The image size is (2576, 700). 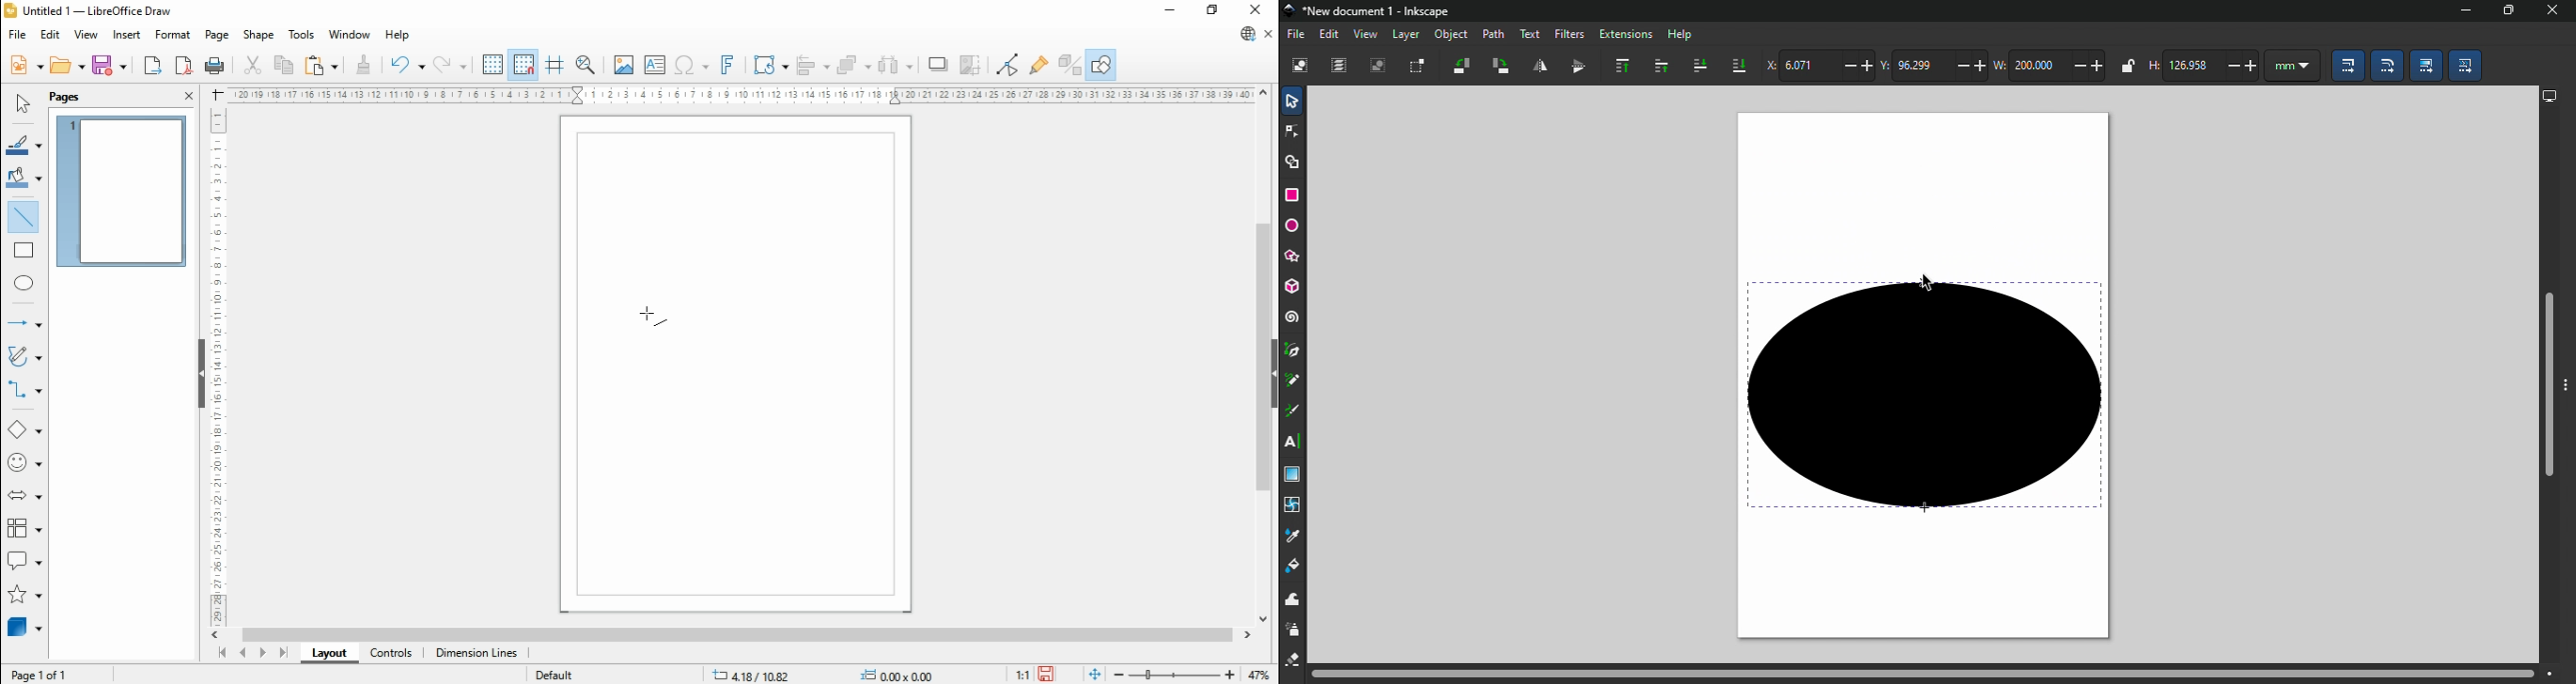 What do you see at coordinates (690, 65) in the screenshot?
I see `insert special character` at bounding box center [690, 65].